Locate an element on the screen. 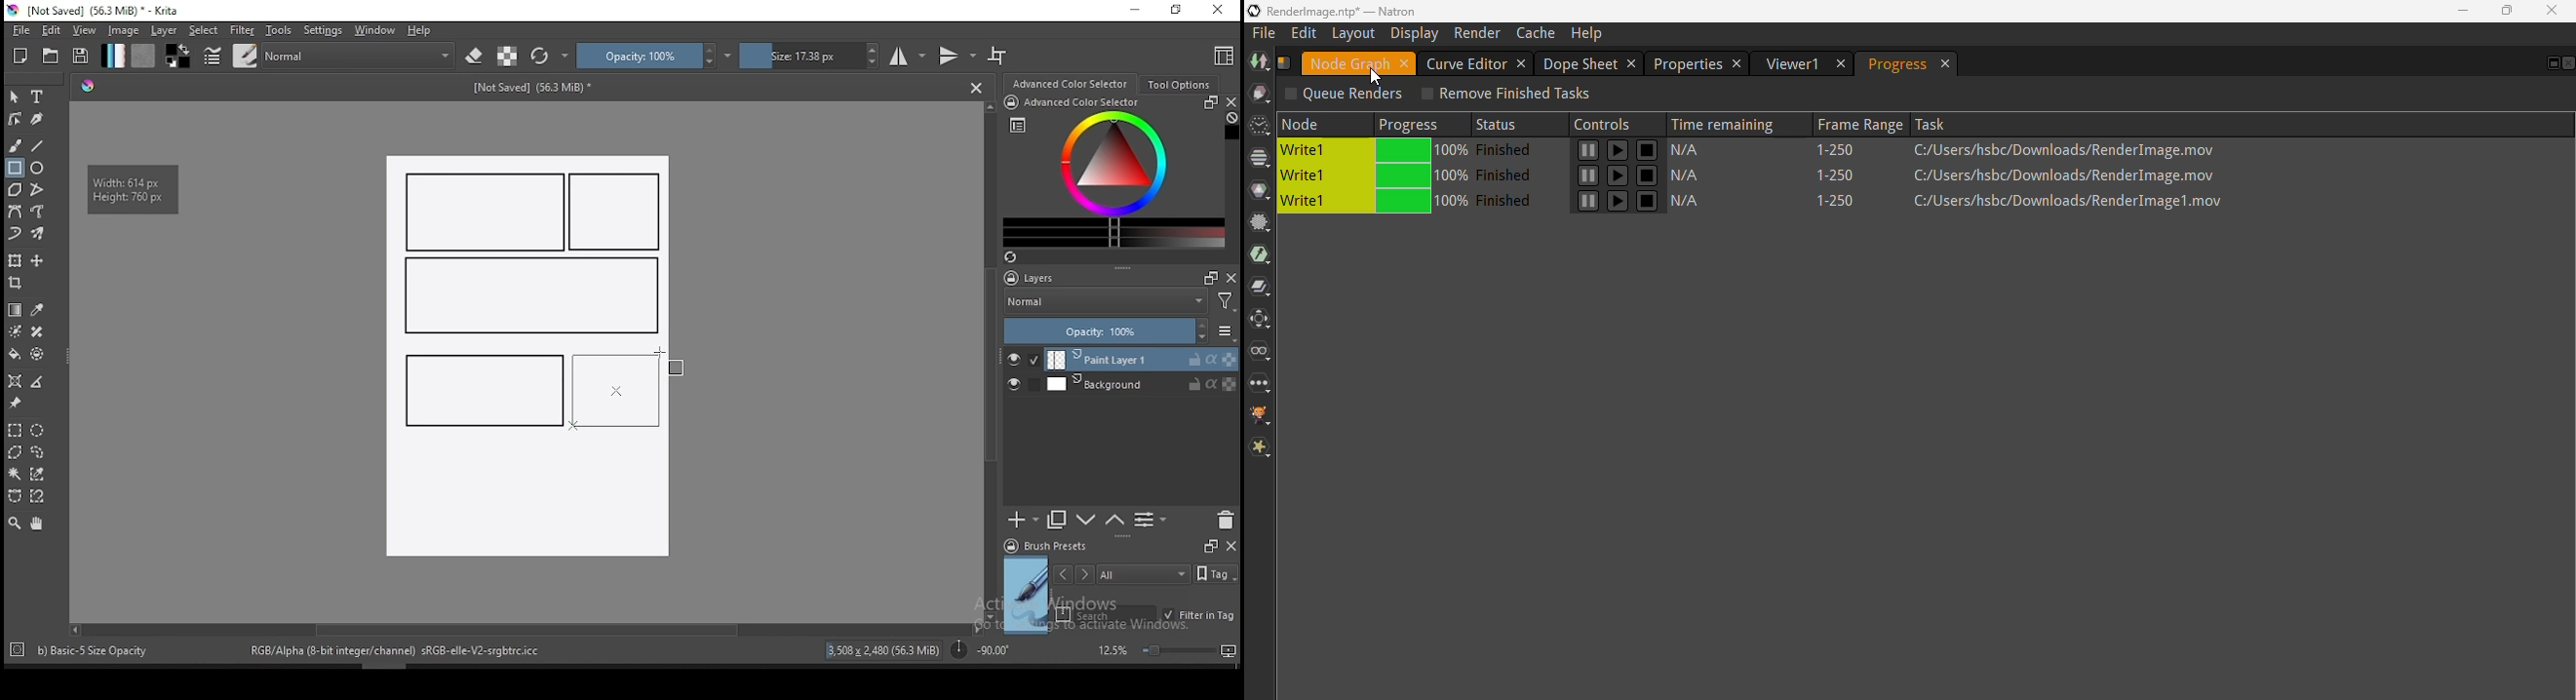  wrap around mode is located at coordinates (999, 55).